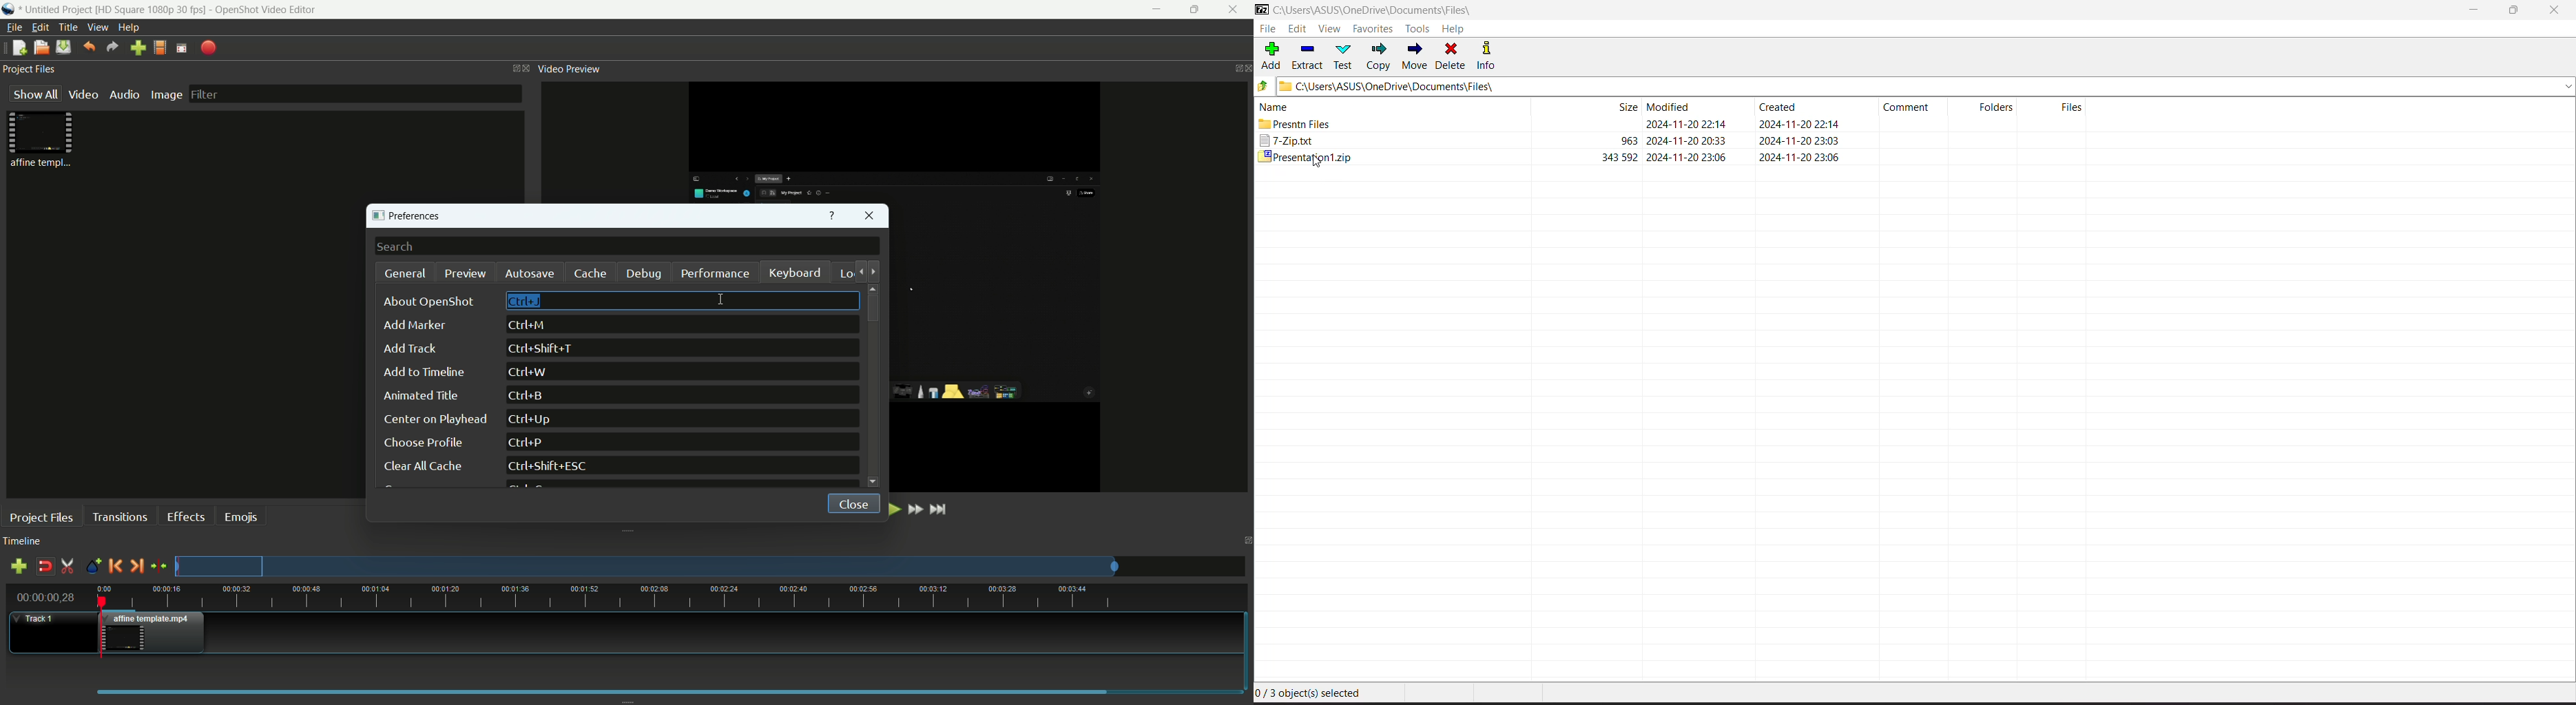 This screenshot has width=2576, height=728. What do you see at coordinates (138, 48) in the screenshot?
I see `import file` at bounding box center [138, 48].